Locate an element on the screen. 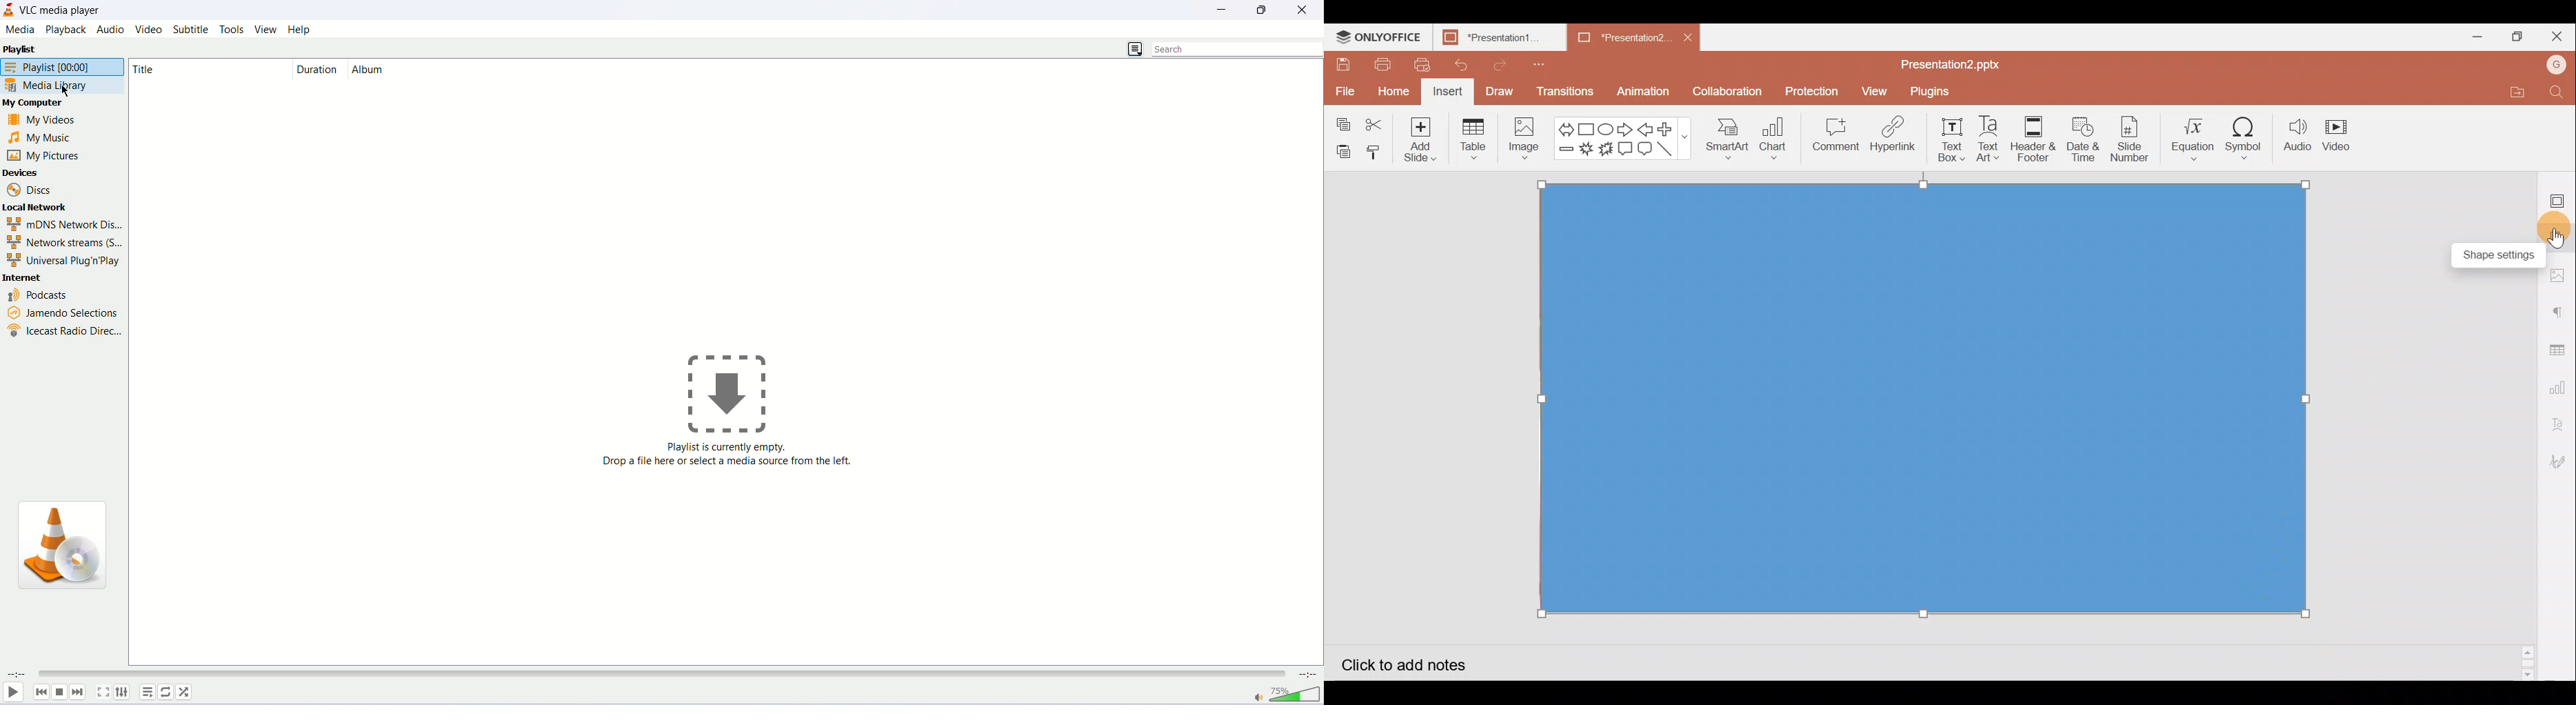  toggle loop is located at coordinates (165, 693).